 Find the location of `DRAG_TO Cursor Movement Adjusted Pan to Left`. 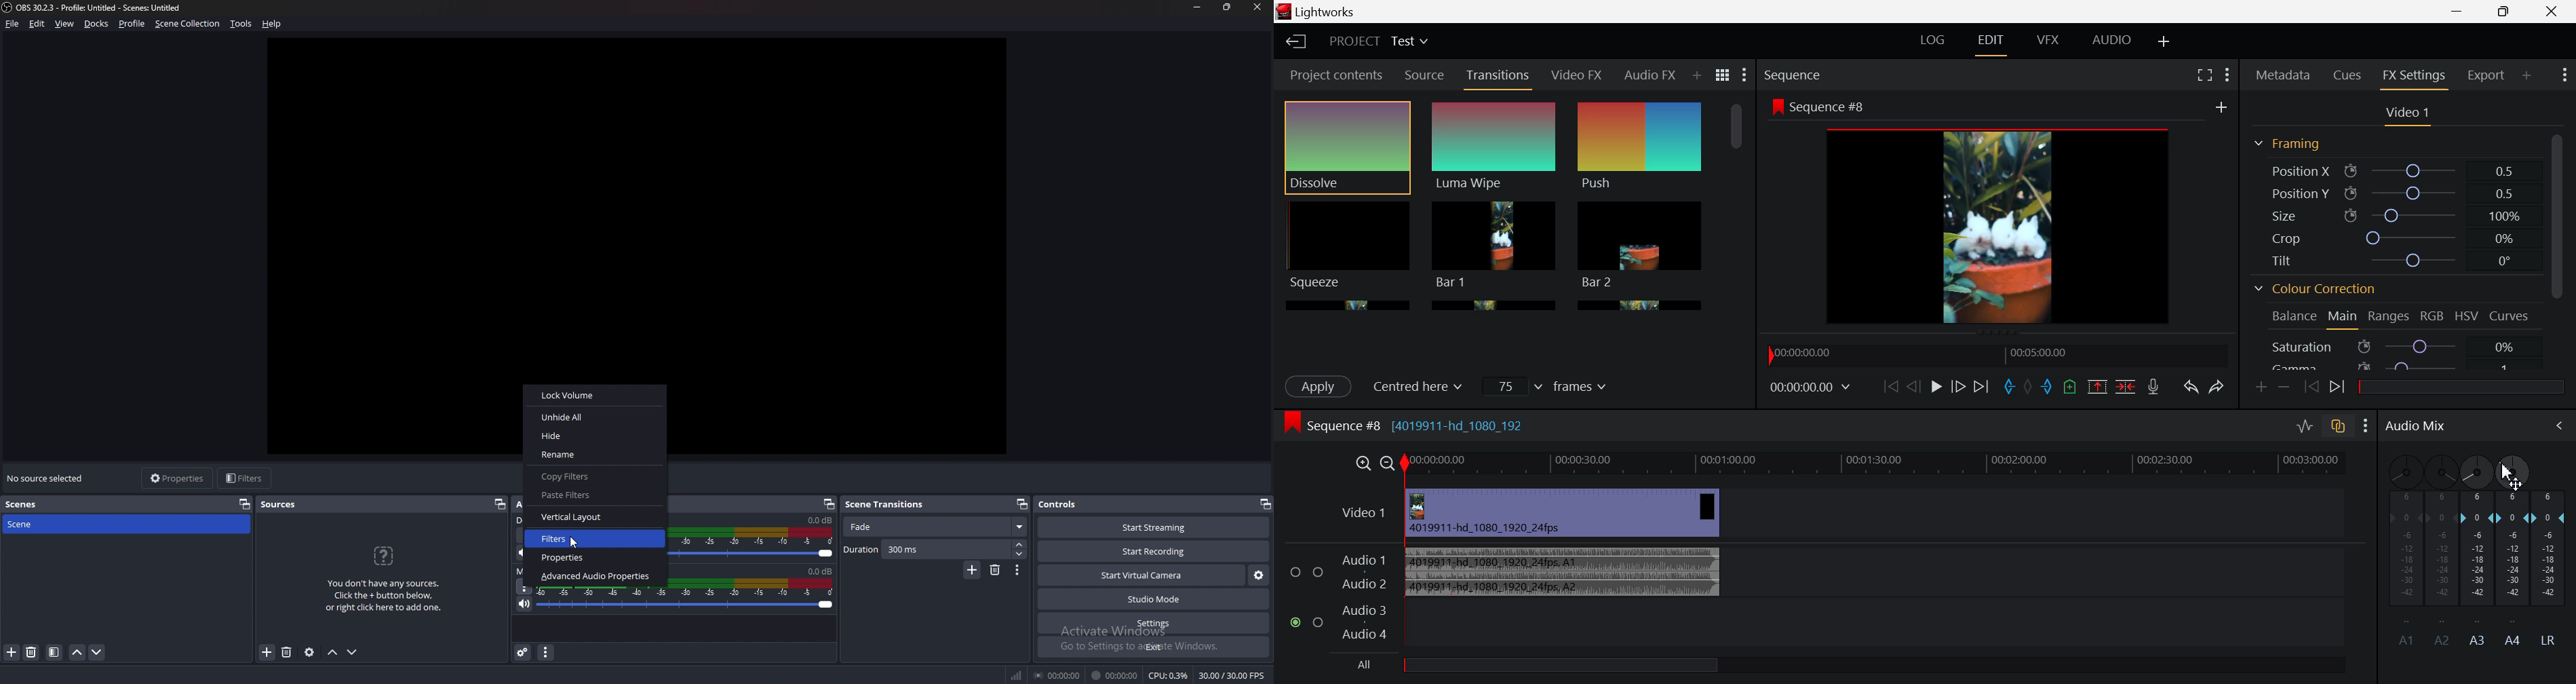

DRAG_TO Cursor Movement Adjusted Pan to Left is located at coordinates (2514, 470).